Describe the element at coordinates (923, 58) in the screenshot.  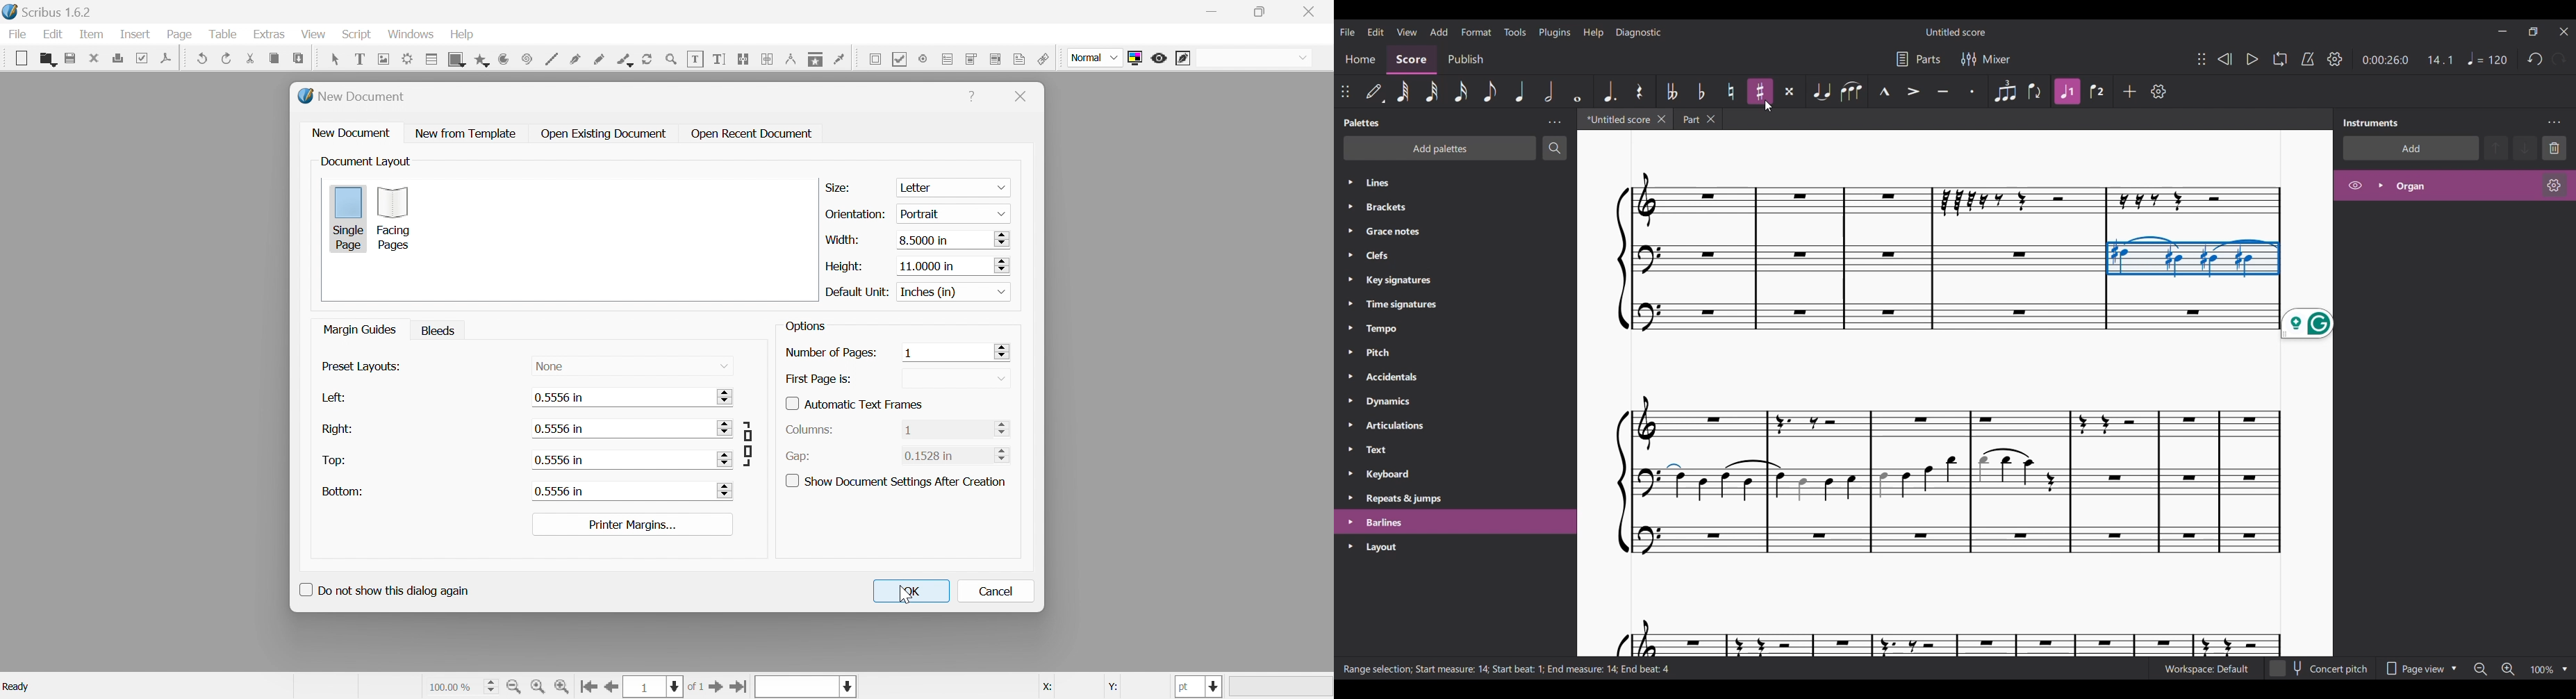
I see `PDF radio button` at that location.